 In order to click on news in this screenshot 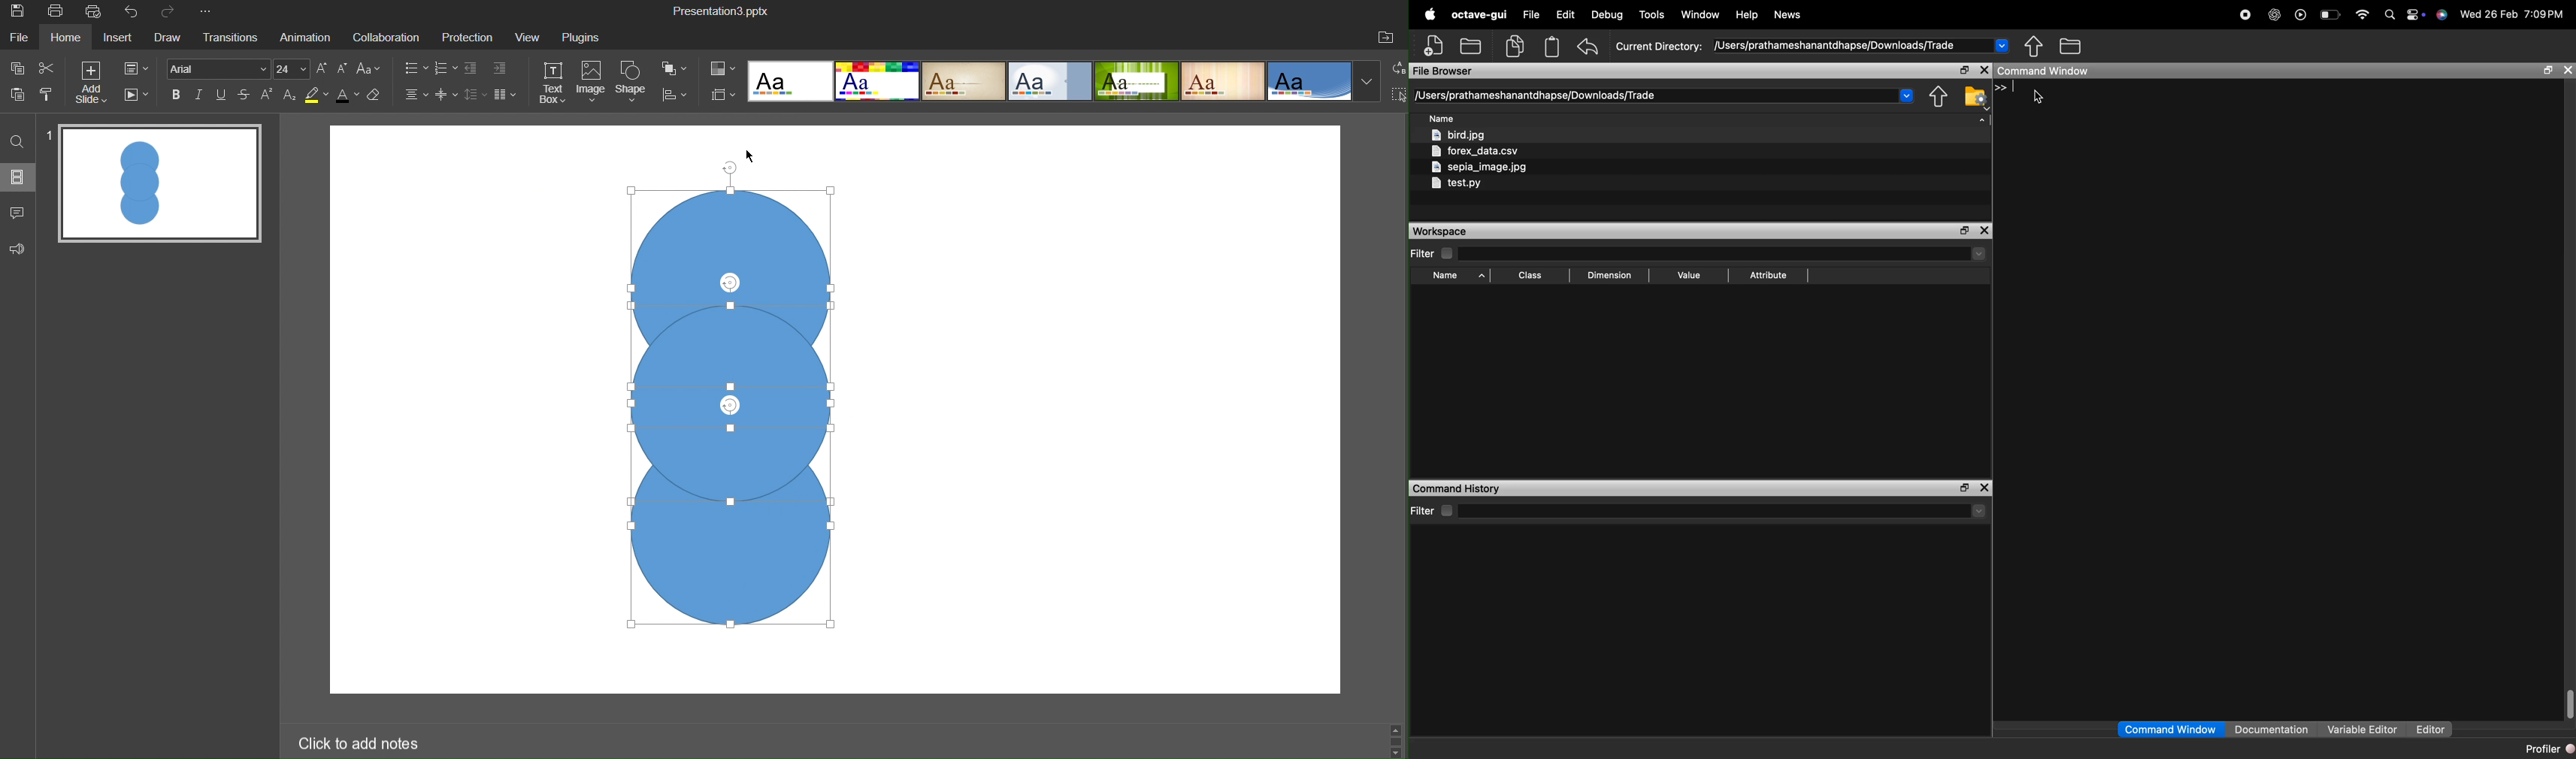, I will do `click(1788, 15)`.